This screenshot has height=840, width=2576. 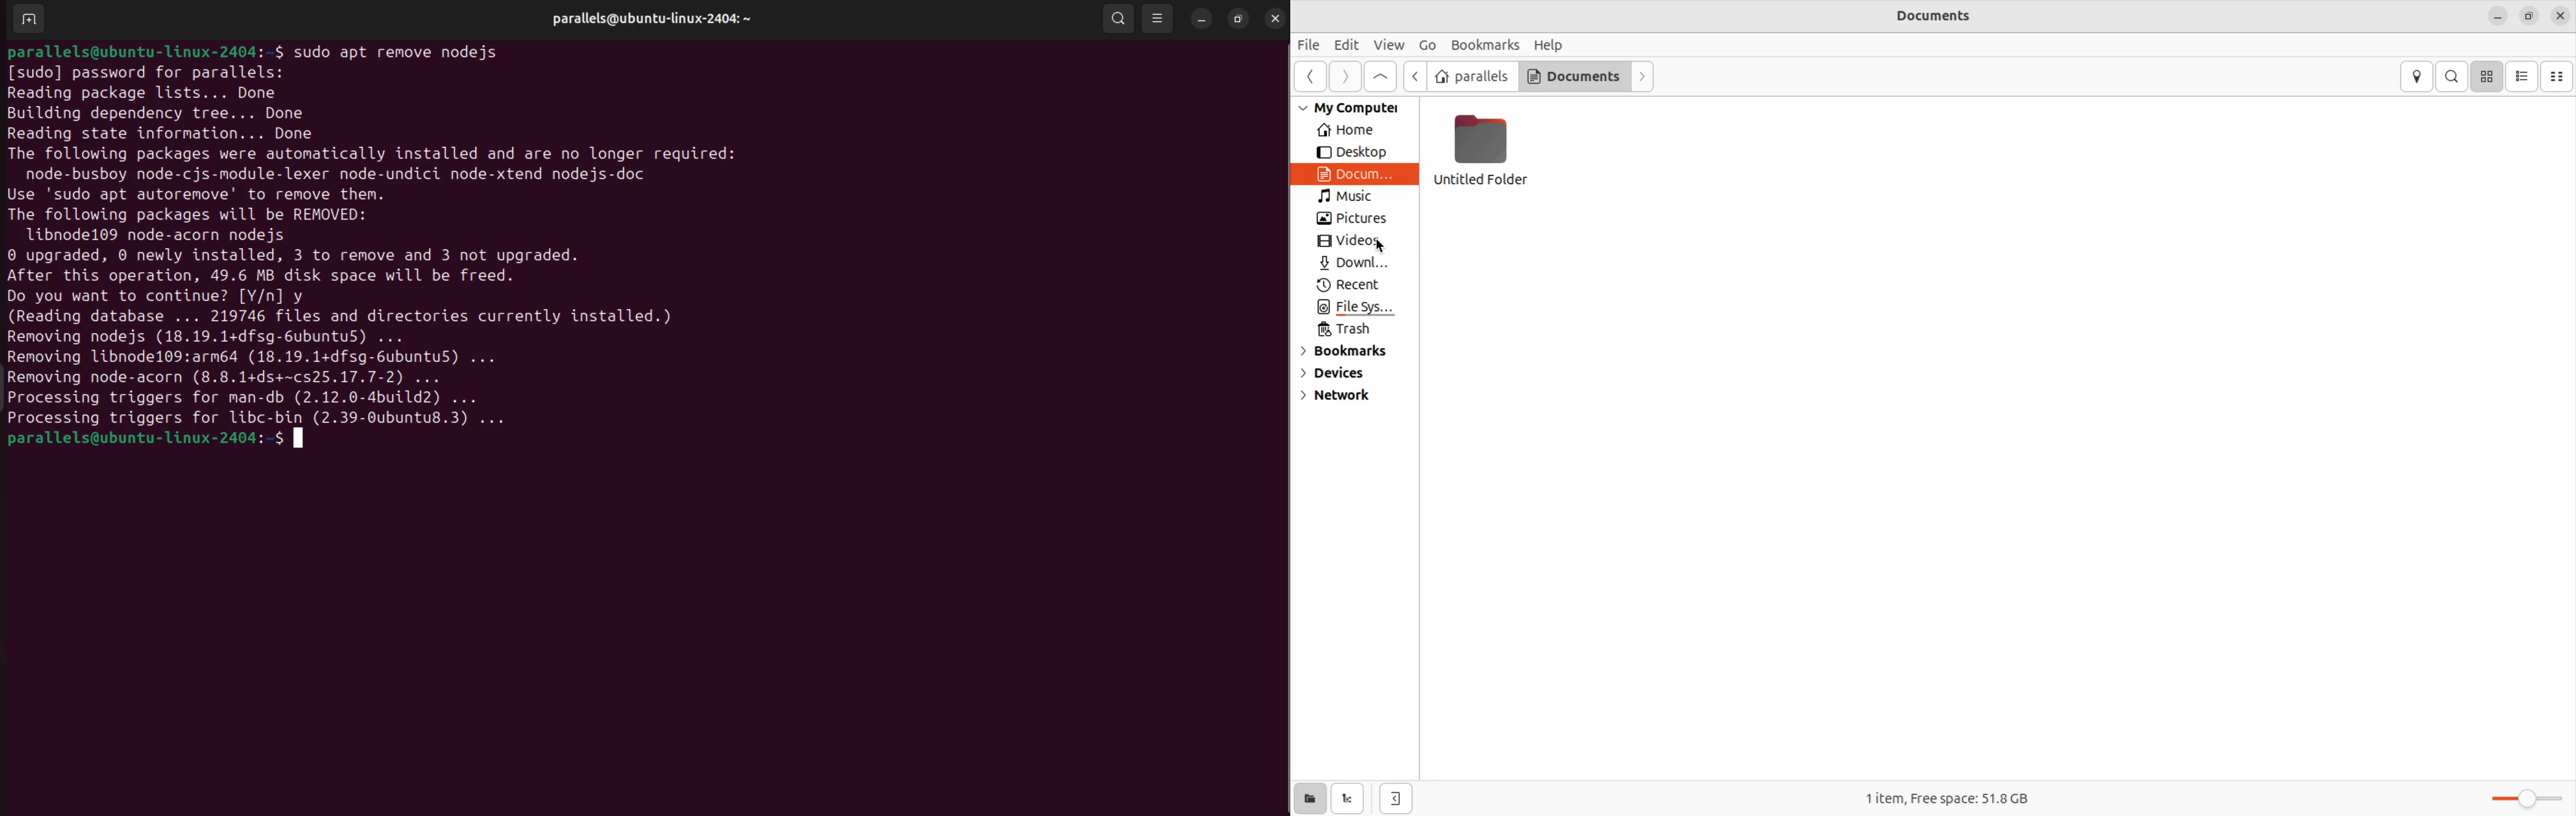 What do you see at coordinates (650, 18) in the screenshot?
I see `parallels@ubuntu-linux-2404: ~` at bounding box center [650, 18].